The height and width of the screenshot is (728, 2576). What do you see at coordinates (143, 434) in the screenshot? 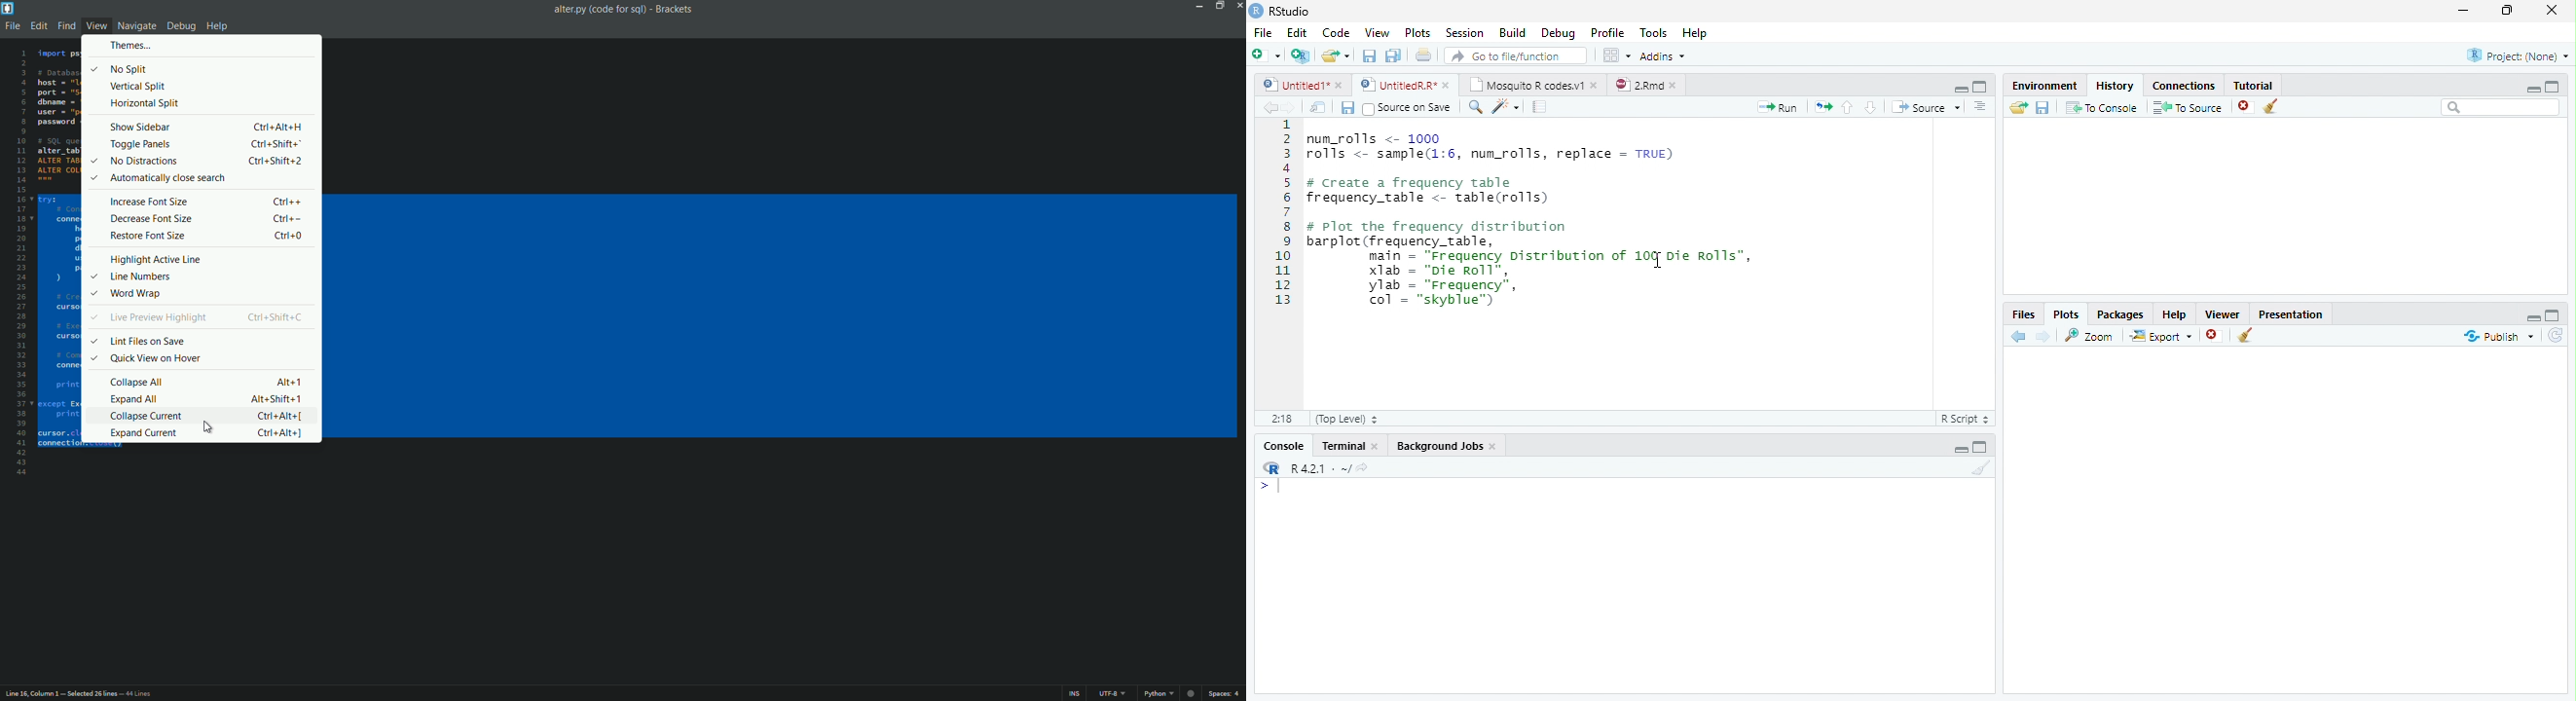
I see `expand current` at bounding box center [143, 434].